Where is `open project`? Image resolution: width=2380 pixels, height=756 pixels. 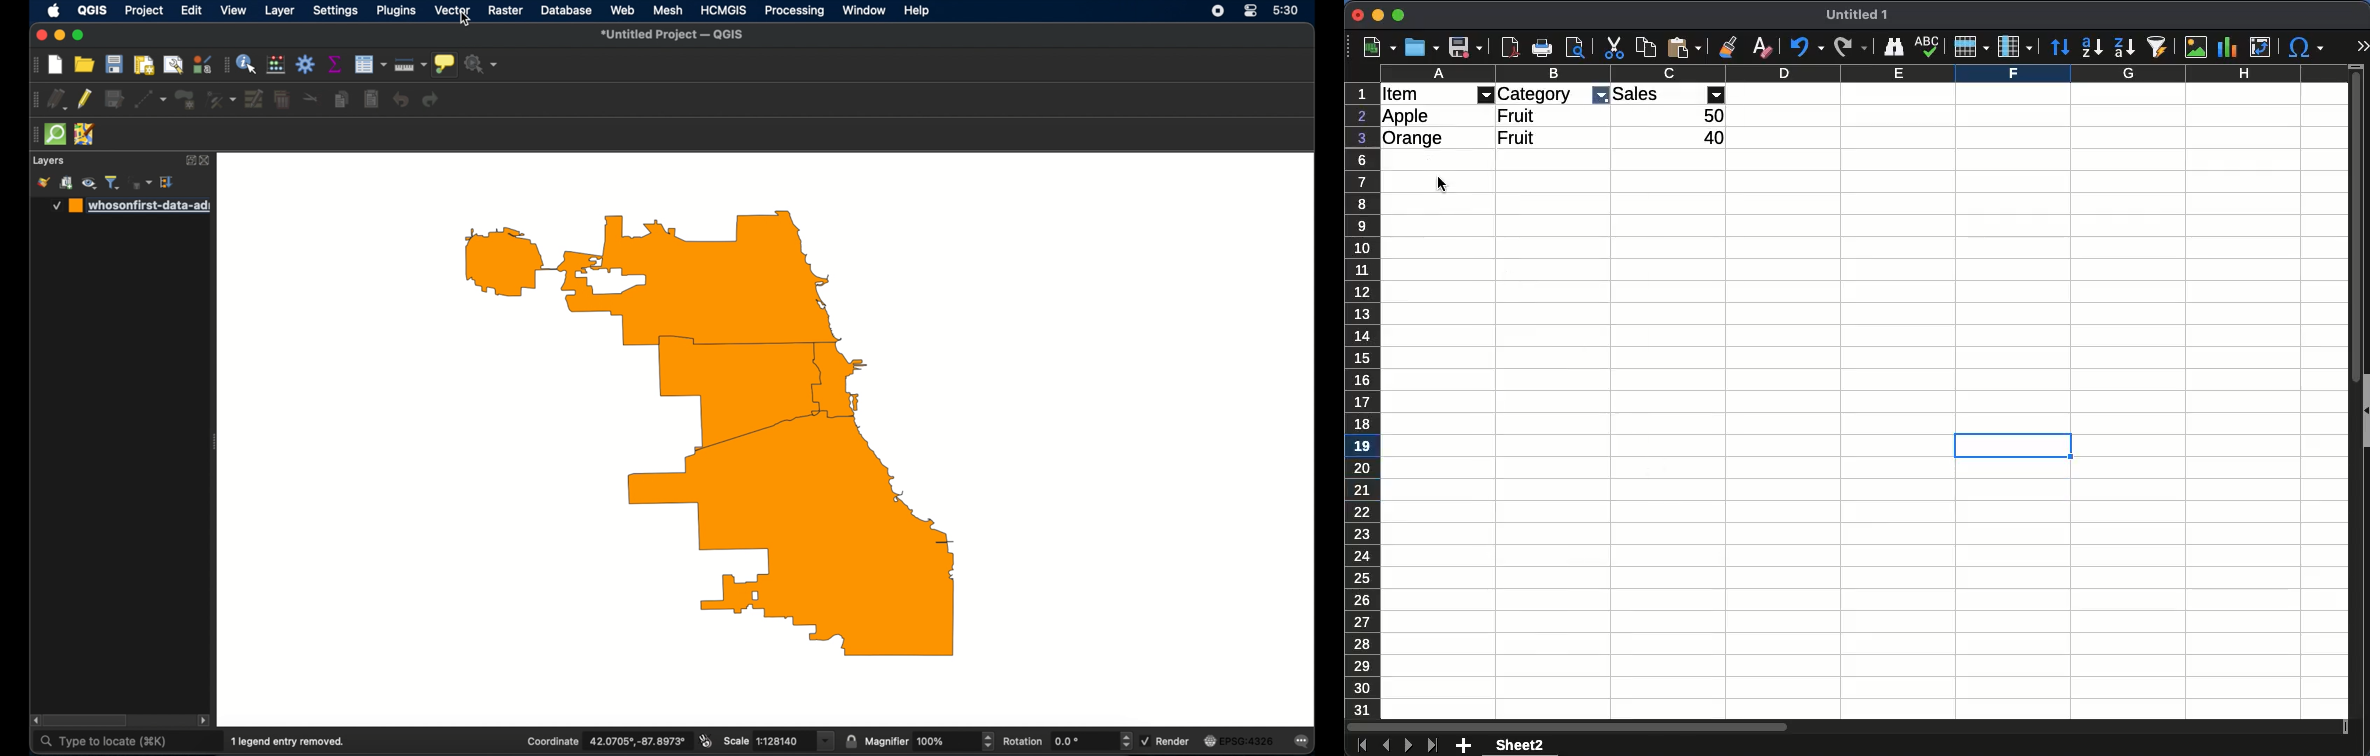 open project is located at coordinates (85, 64).